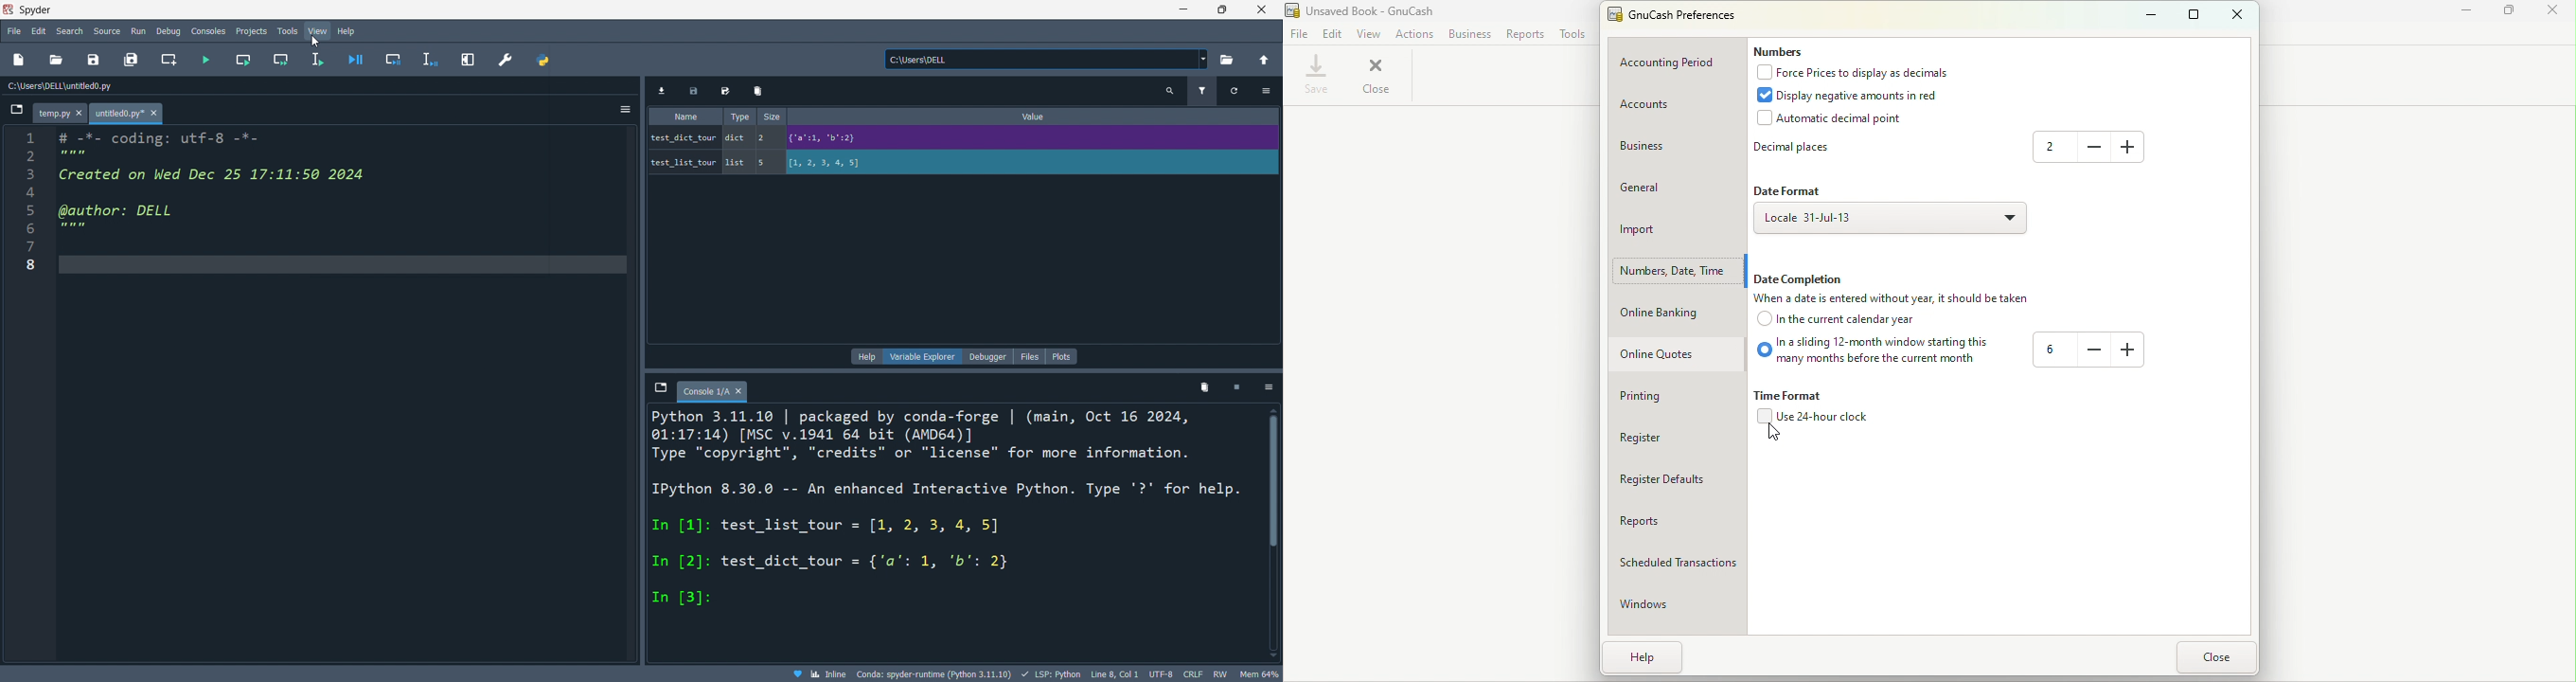  Describe the element at coordinates (1223, 9) in the screenshot. I see `maximize` at that location.